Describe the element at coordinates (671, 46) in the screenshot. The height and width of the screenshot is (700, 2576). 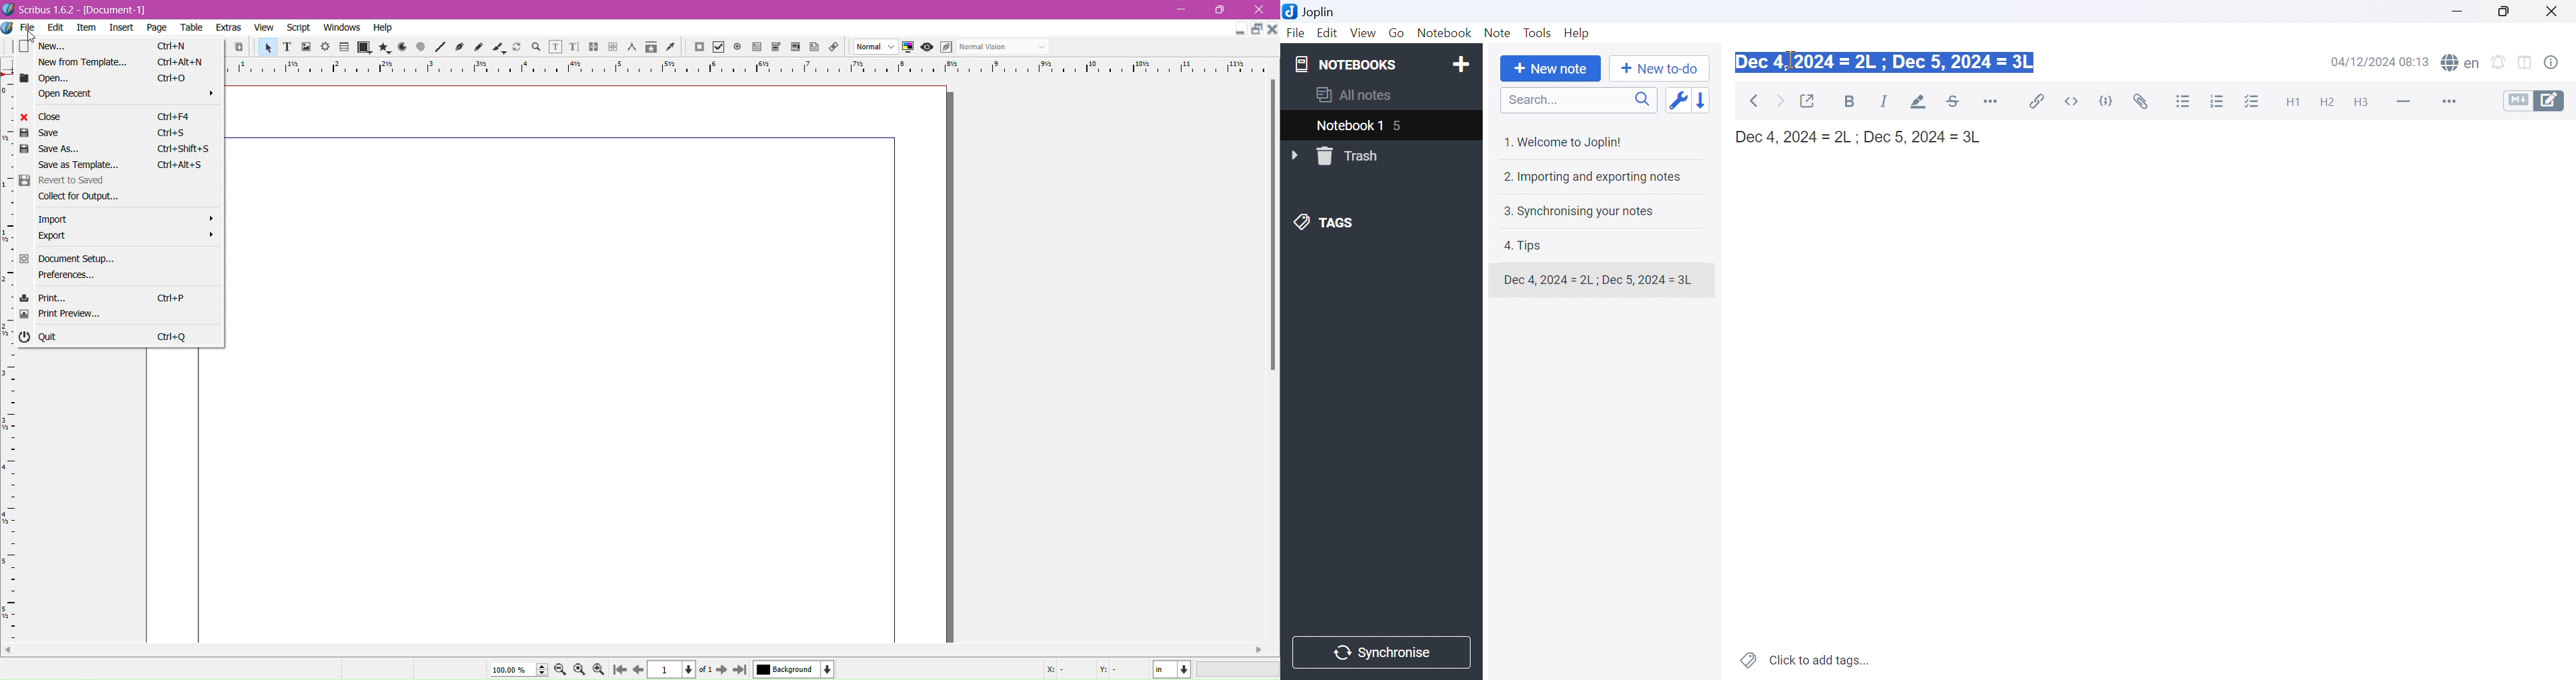
I see `Eye Dropper` at that location.